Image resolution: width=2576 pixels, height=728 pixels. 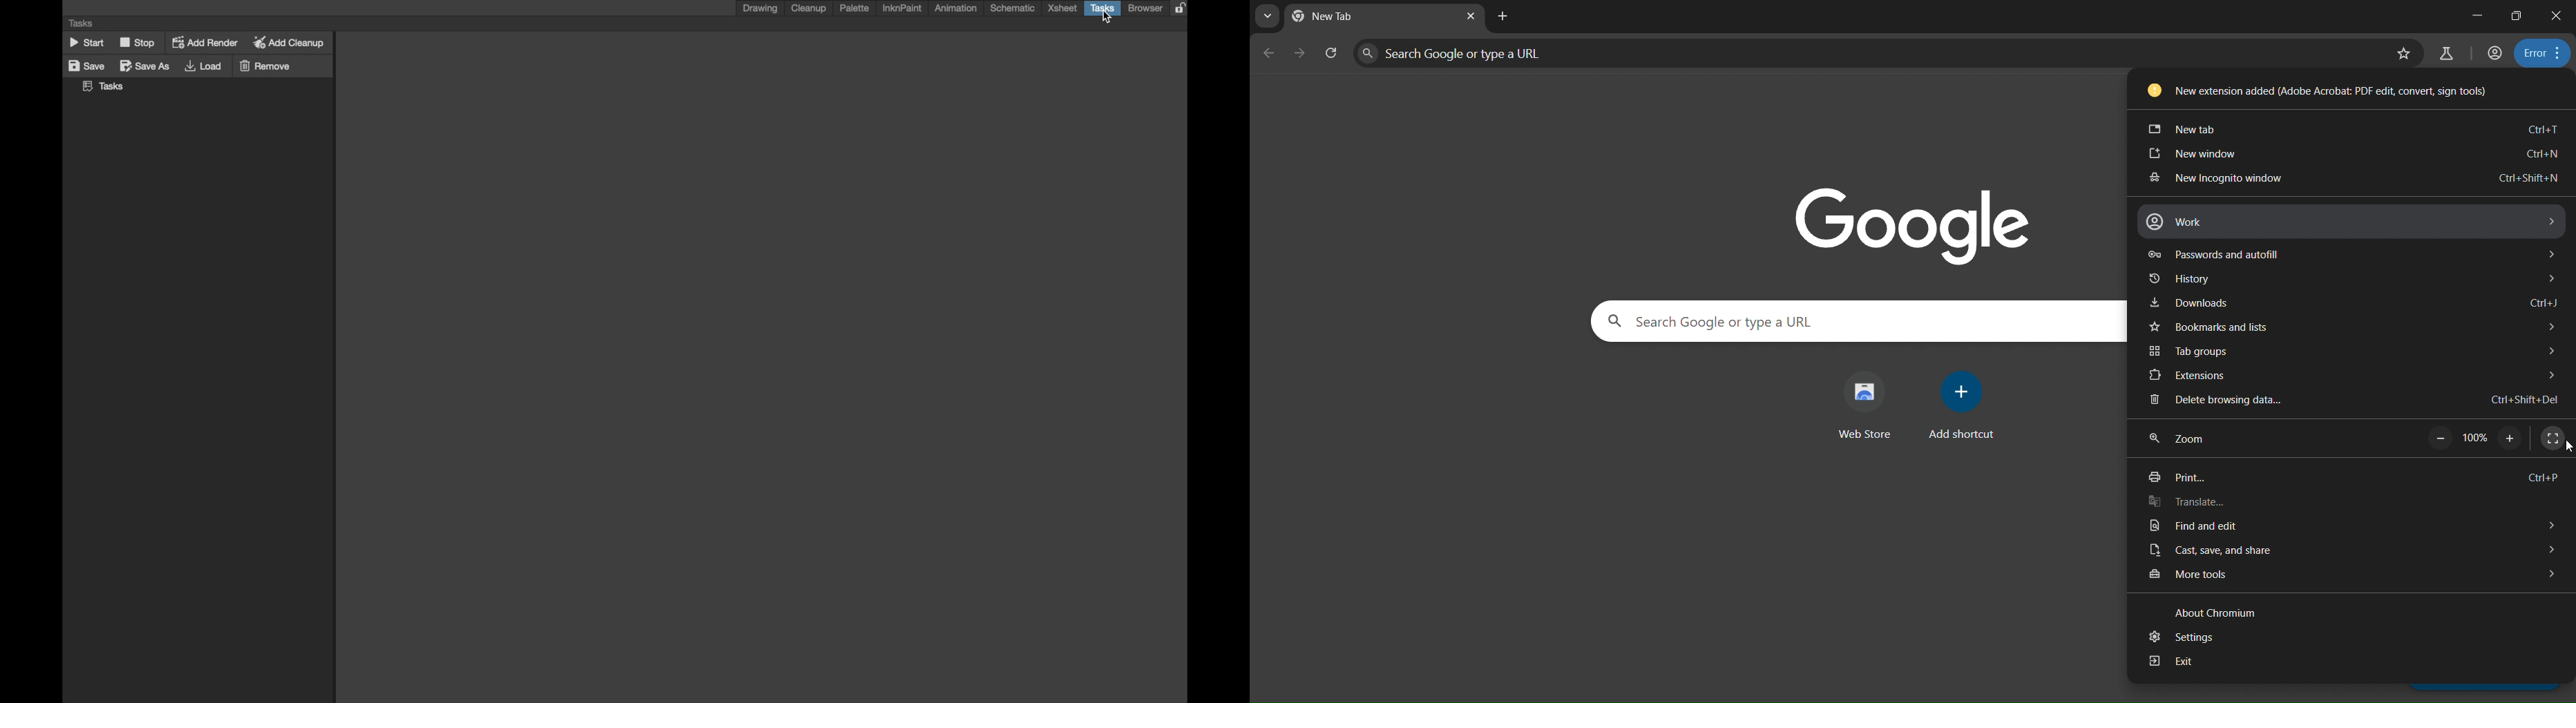 What do you see at coordinates (290, 42) in the screenshot?
I see `add clean up` at bounding box center [290, 42].